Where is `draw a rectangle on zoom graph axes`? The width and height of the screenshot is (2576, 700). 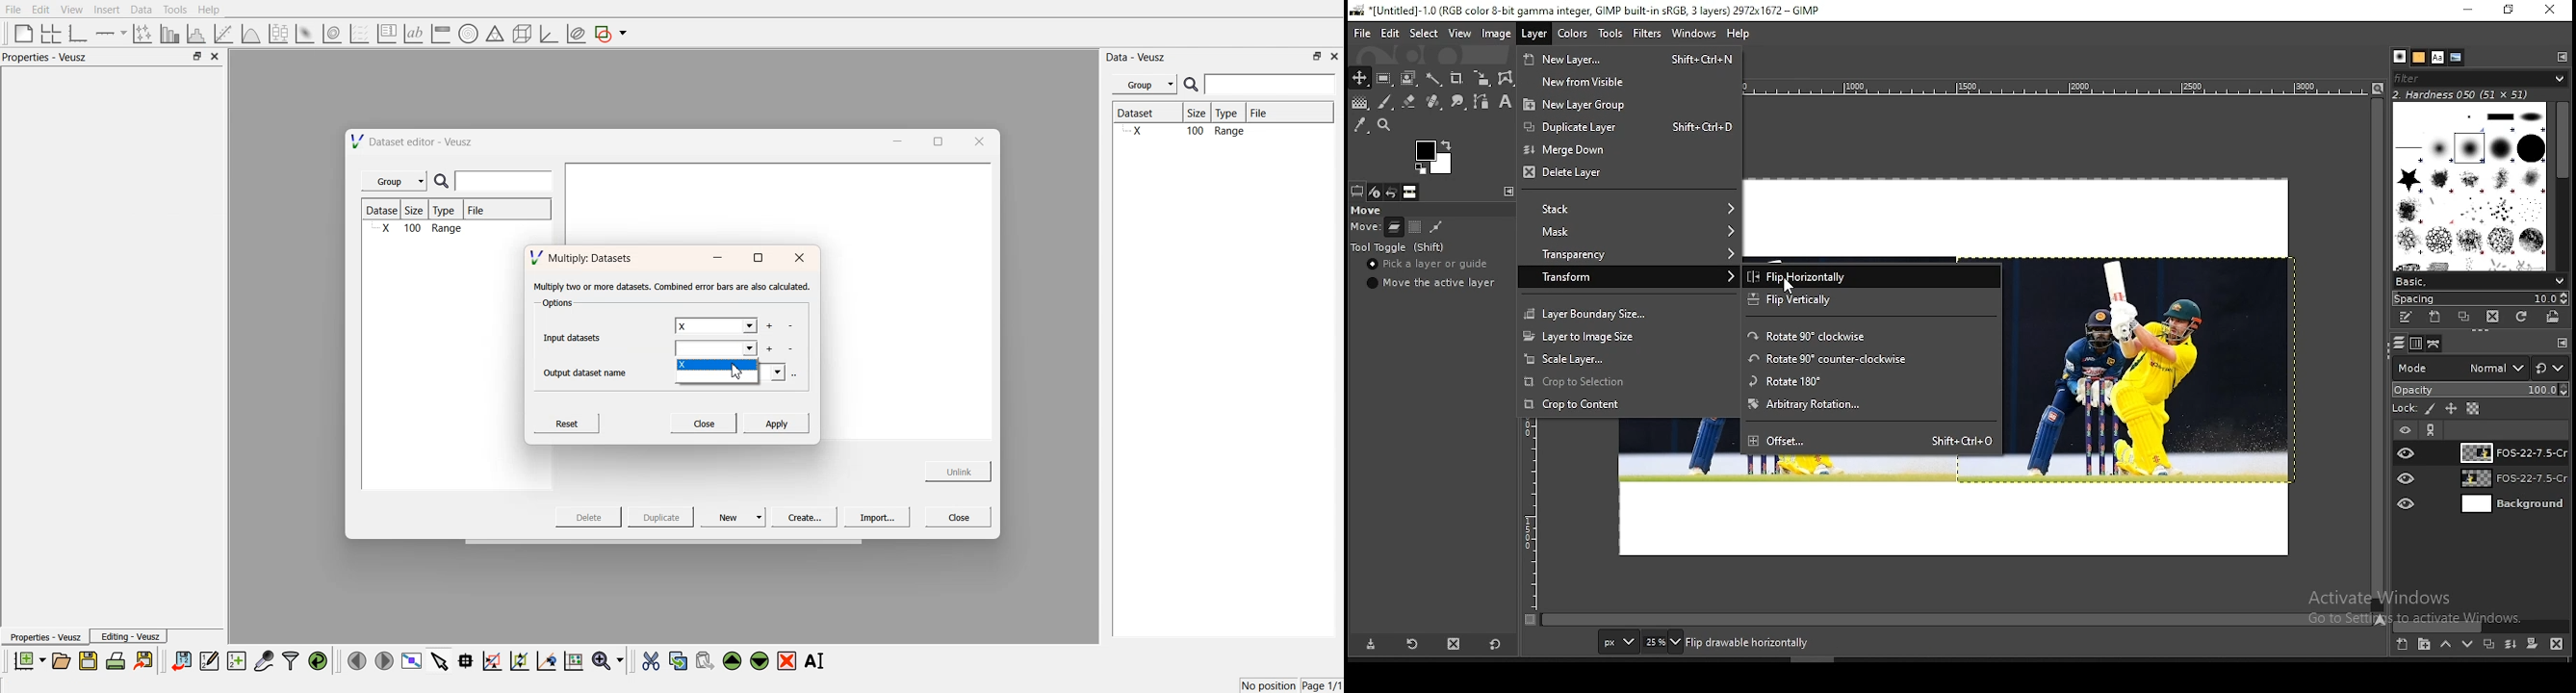 draw a rectangle on zoom graph axes is located at coordinates (491, 659).